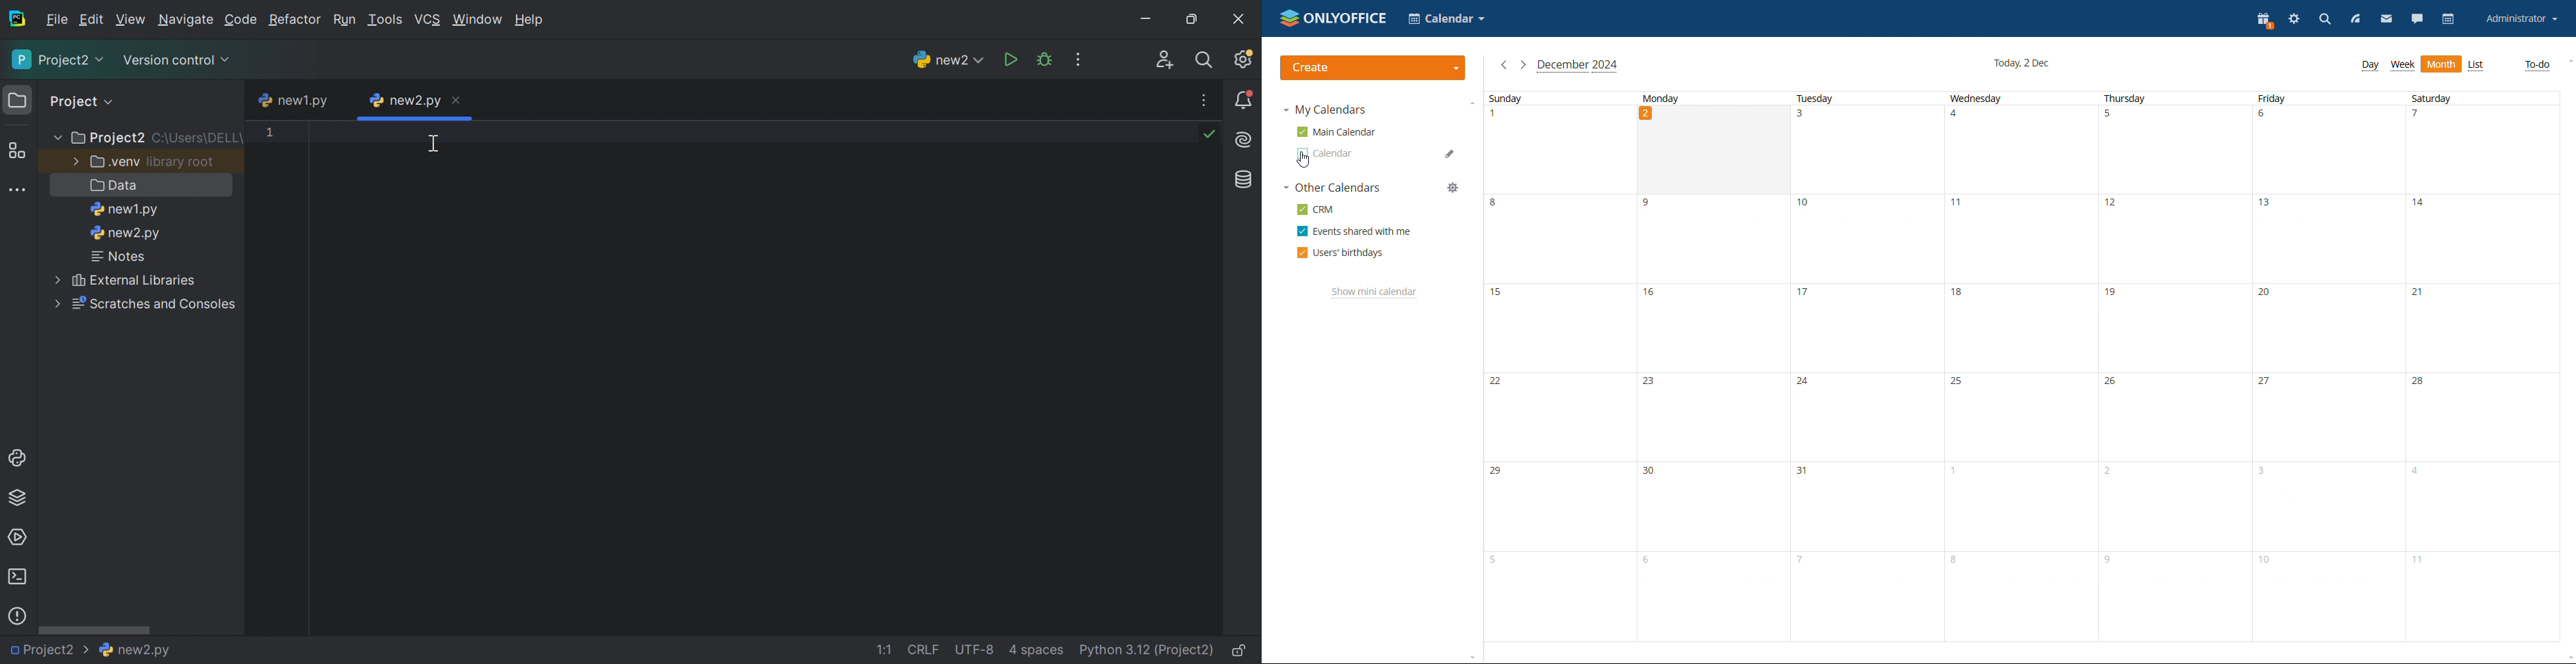 The image size is (2576, 672). What do you see at coordinates (1148, 650) in the screenshot?
I see `Python 3.12 (Project)` at bounding box center [1148, 650].